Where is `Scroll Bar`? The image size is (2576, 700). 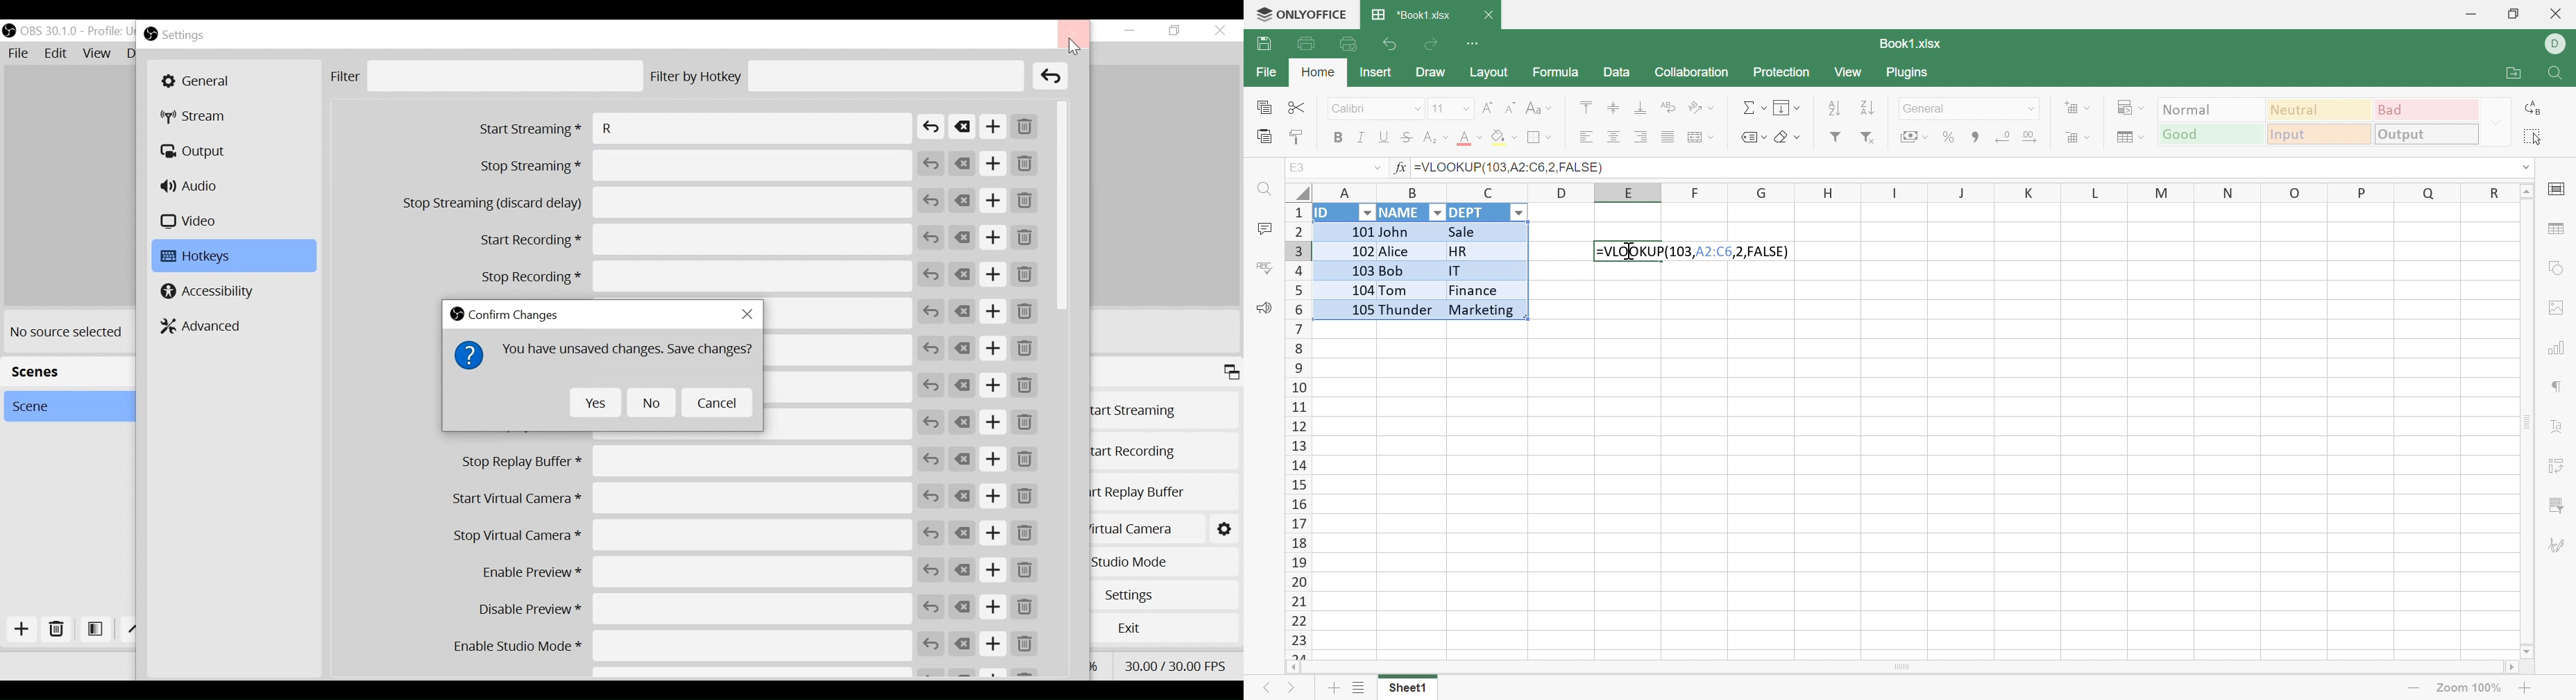
Scroll Bar is located at coordinates (2527, 421).